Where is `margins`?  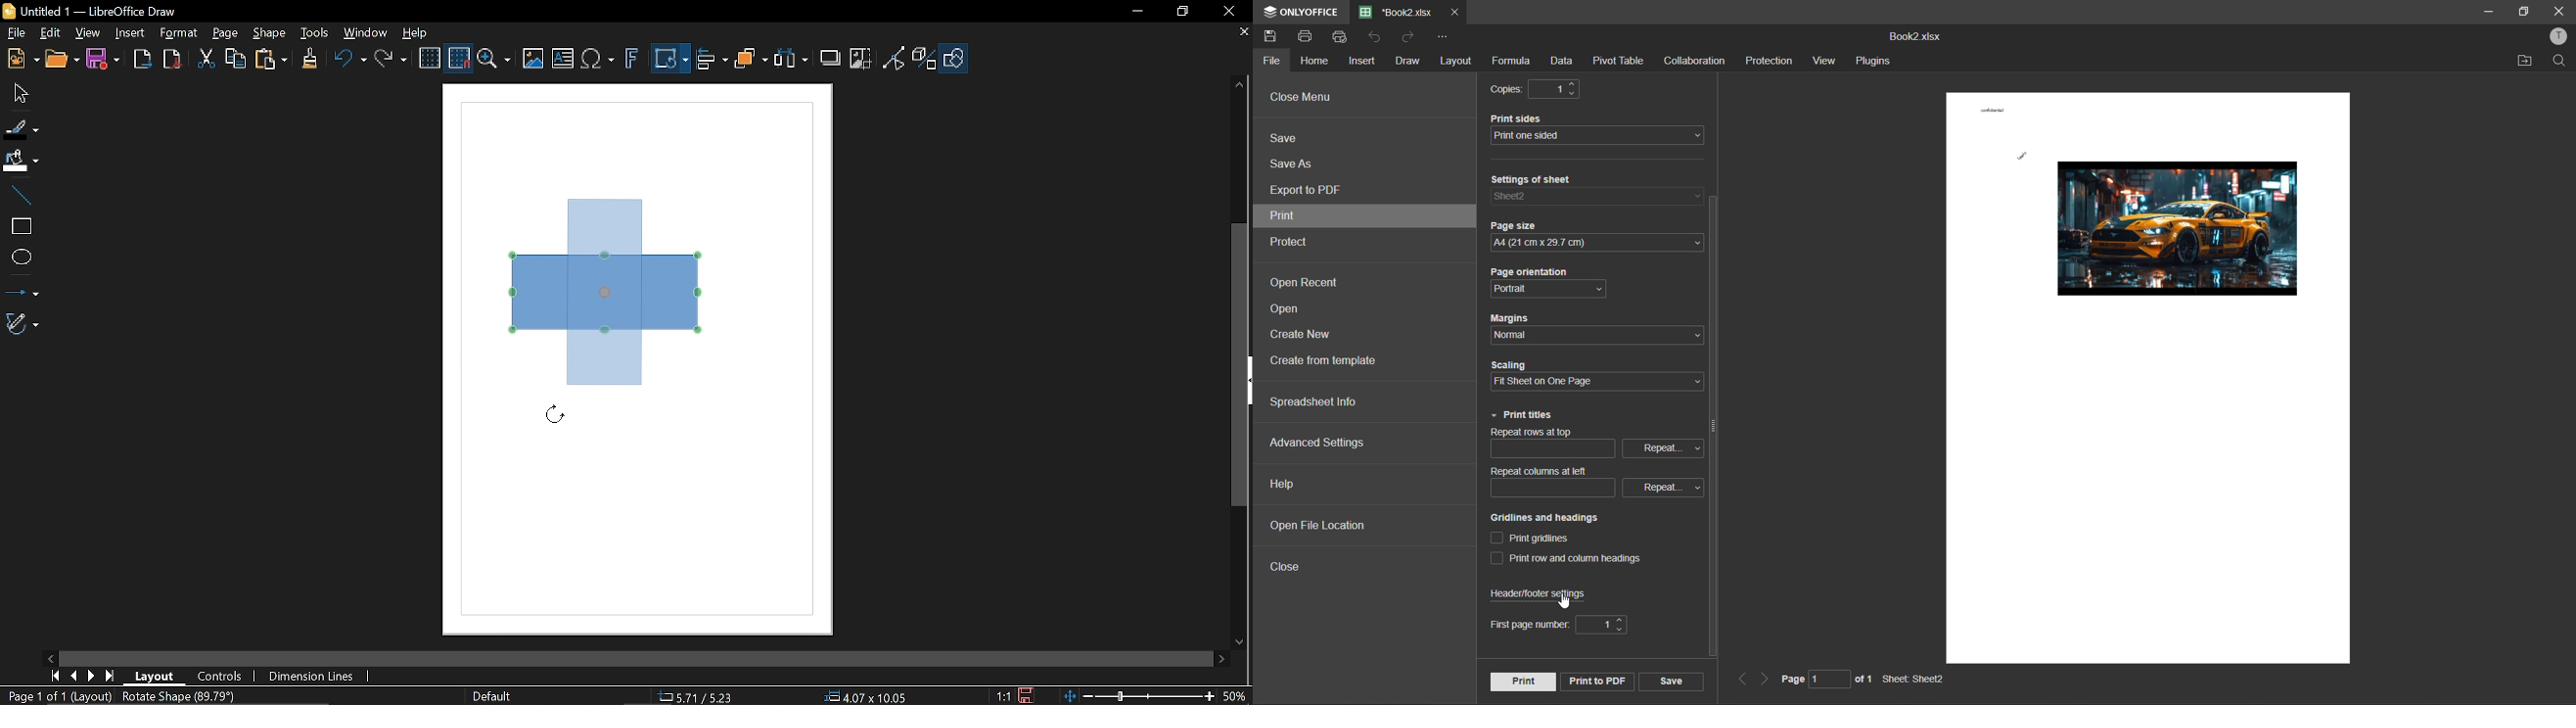 margins is located at coordinates (1595, 335).